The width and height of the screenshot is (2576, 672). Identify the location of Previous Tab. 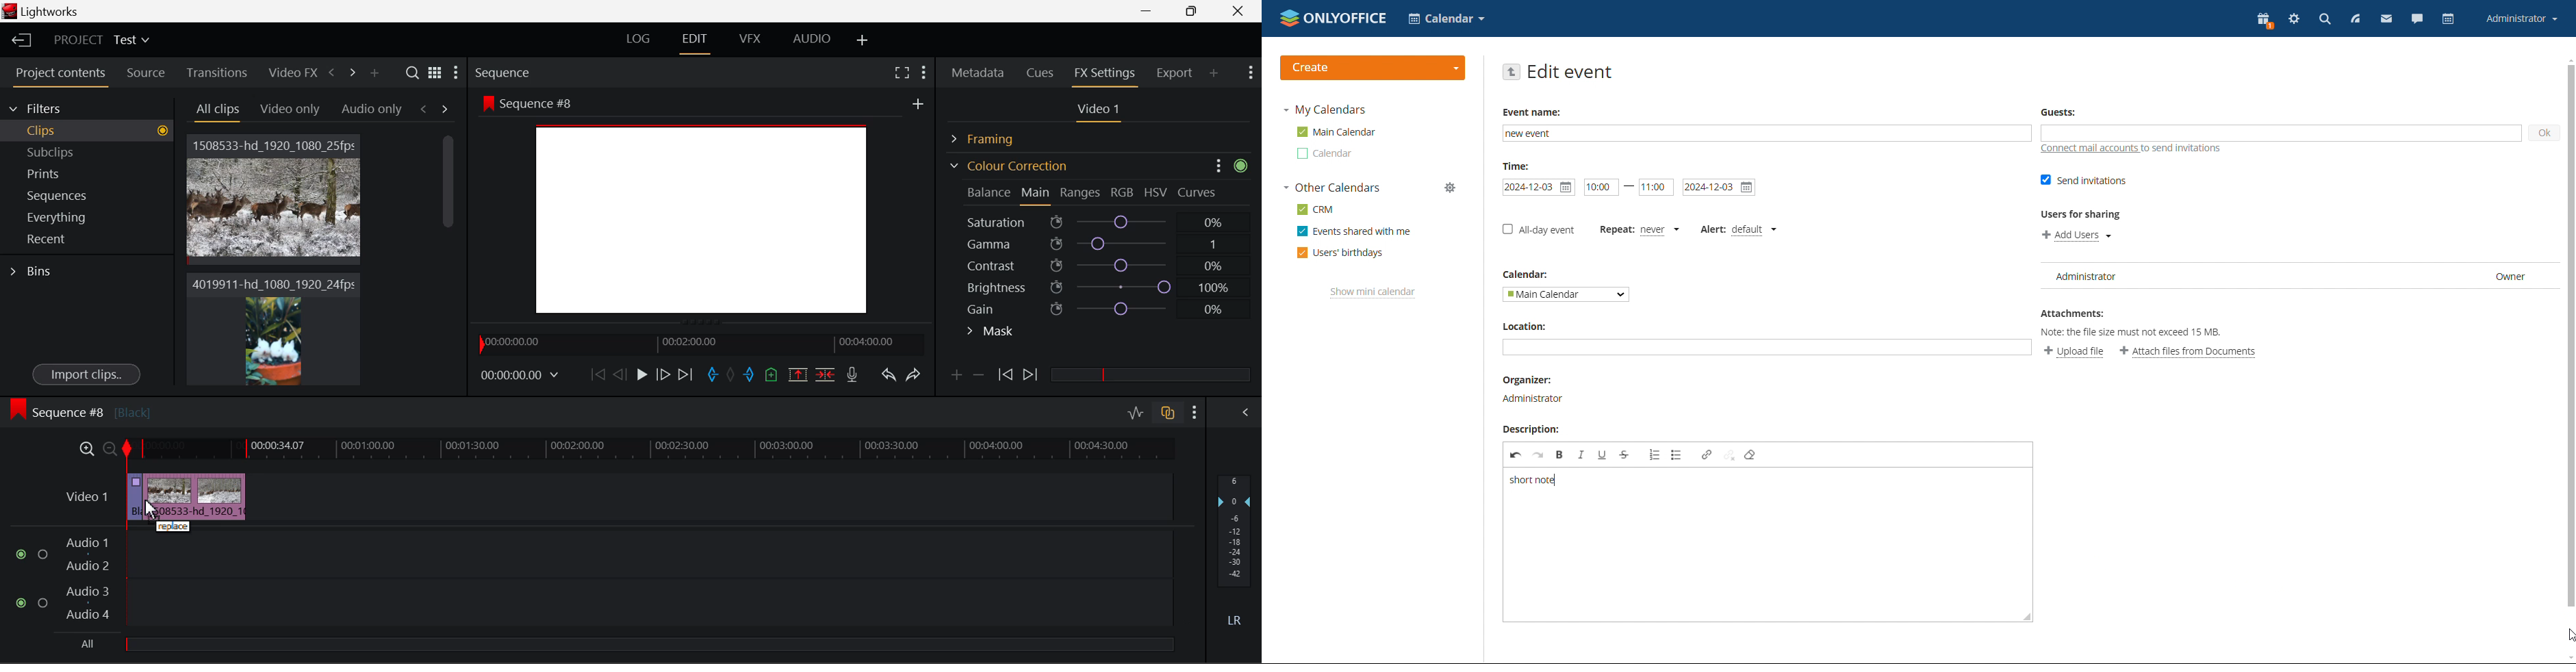
(426, 108).